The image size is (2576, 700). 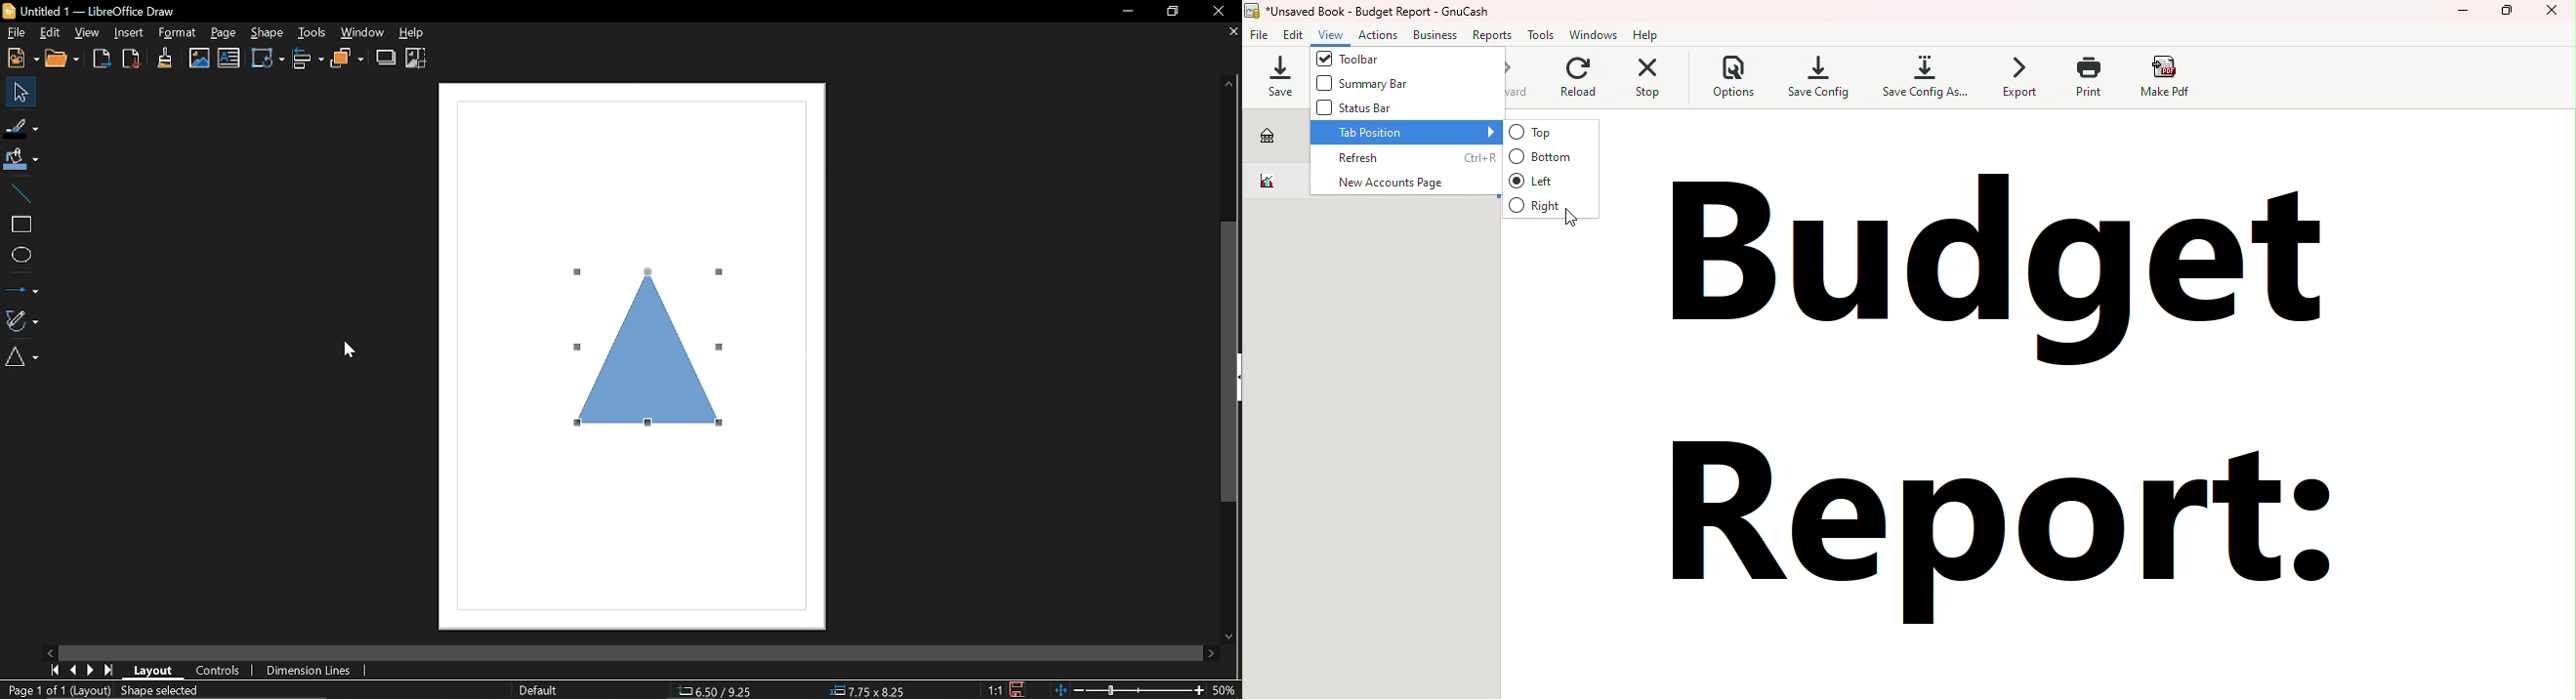 I want to click on Cursor, so click(x=345, y=350).